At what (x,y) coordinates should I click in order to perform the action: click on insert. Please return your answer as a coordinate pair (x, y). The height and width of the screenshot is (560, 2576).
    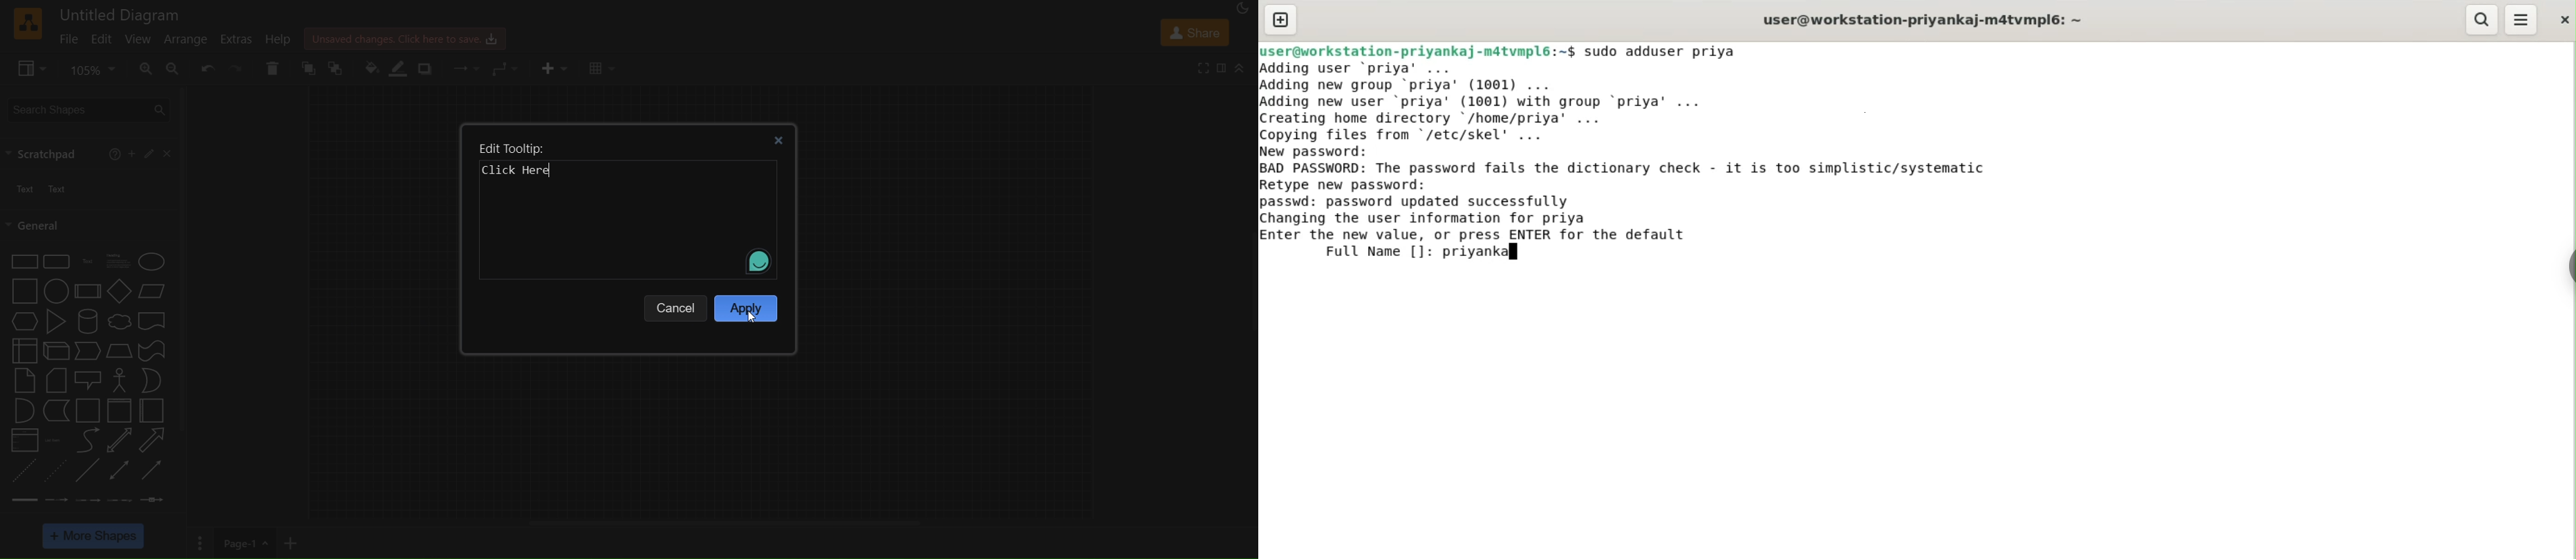
    Looking at the image, I should click on (553, 67).